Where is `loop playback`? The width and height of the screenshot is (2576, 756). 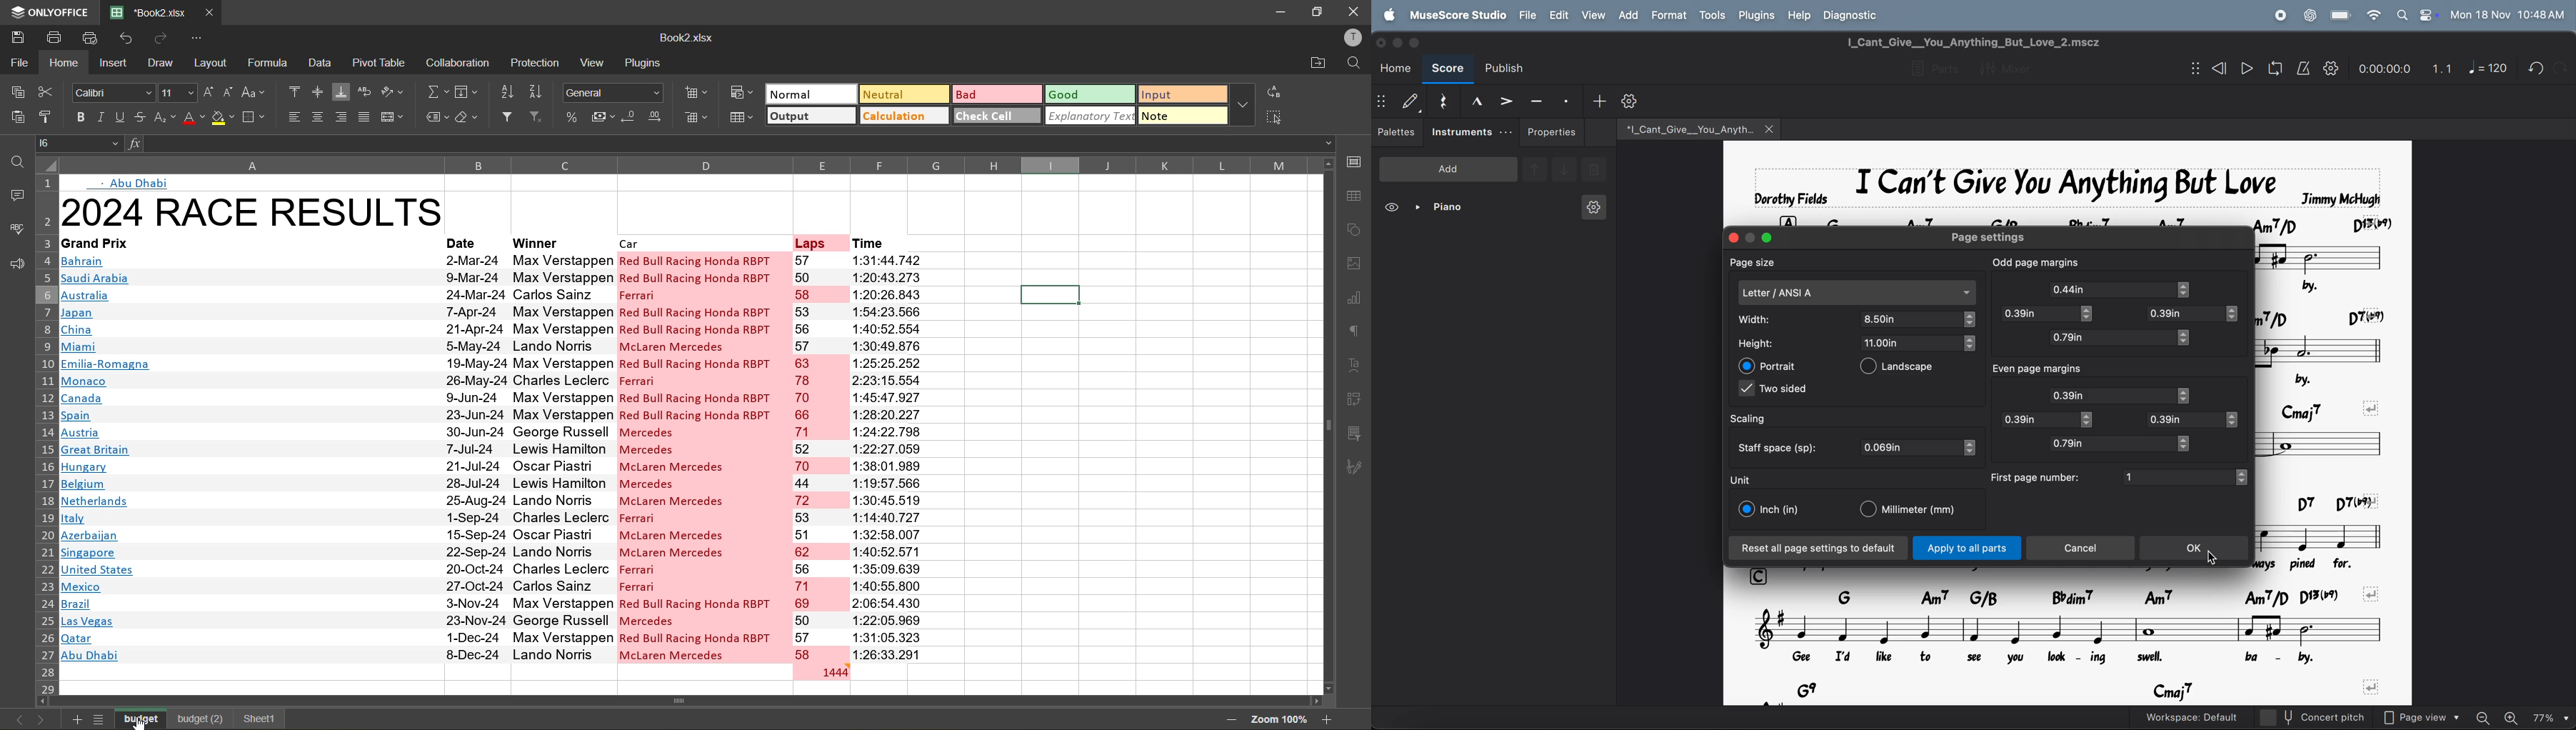
loop playback is located at coordinates (2261, 70).